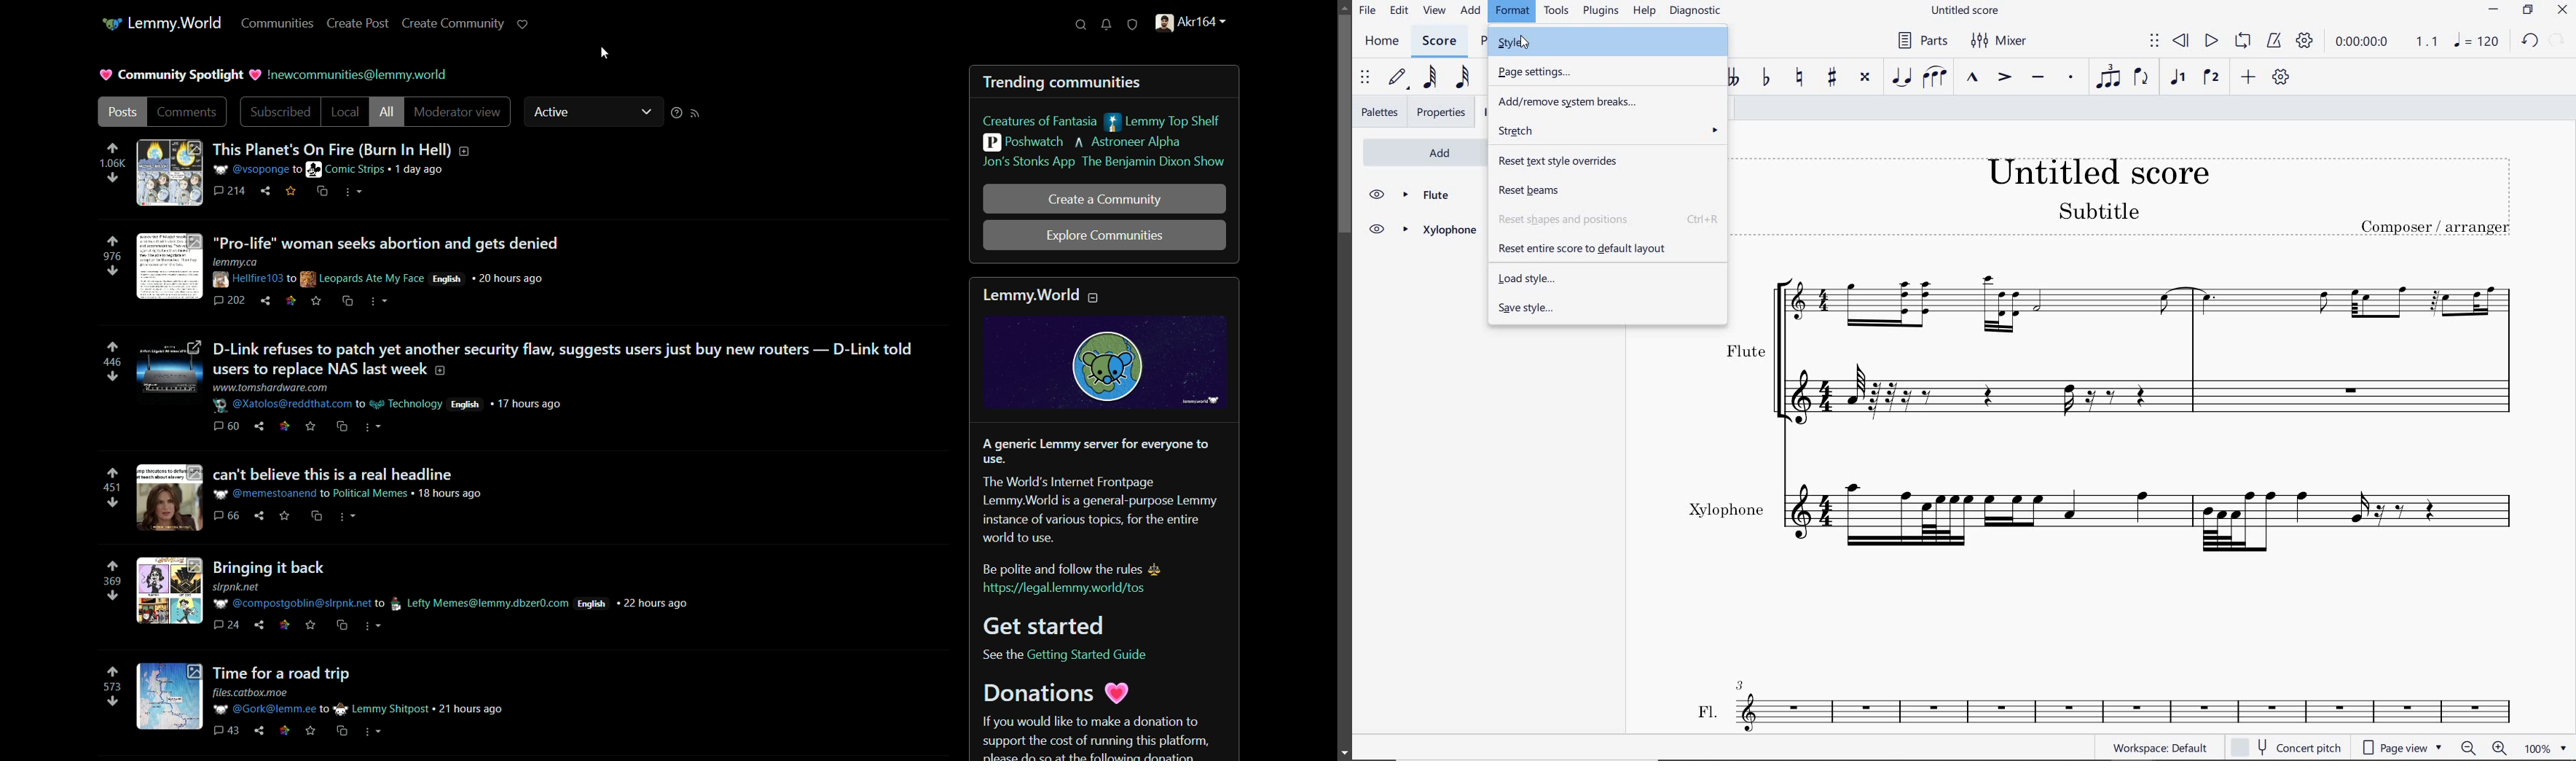  Describe the element at coordinates (1644, 12) in the screenshot. I see `HELP` at that location.